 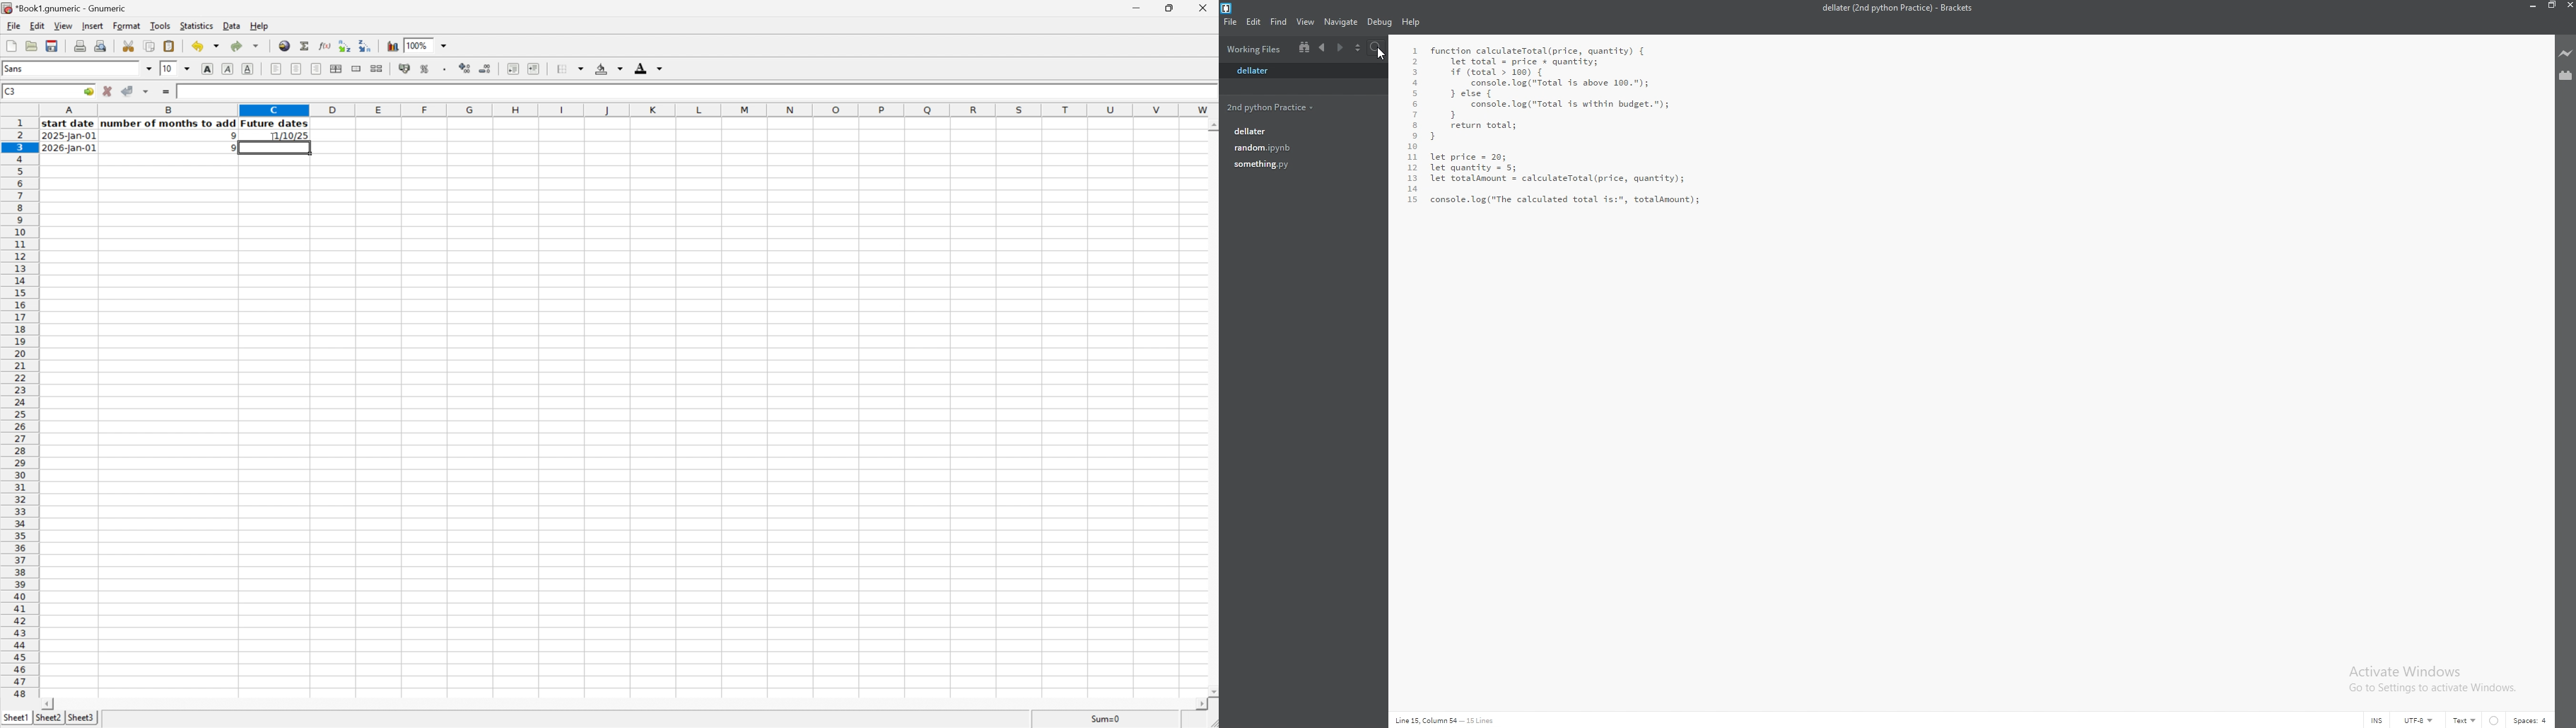 I want to click on 6, so click(x=1414, y=103).